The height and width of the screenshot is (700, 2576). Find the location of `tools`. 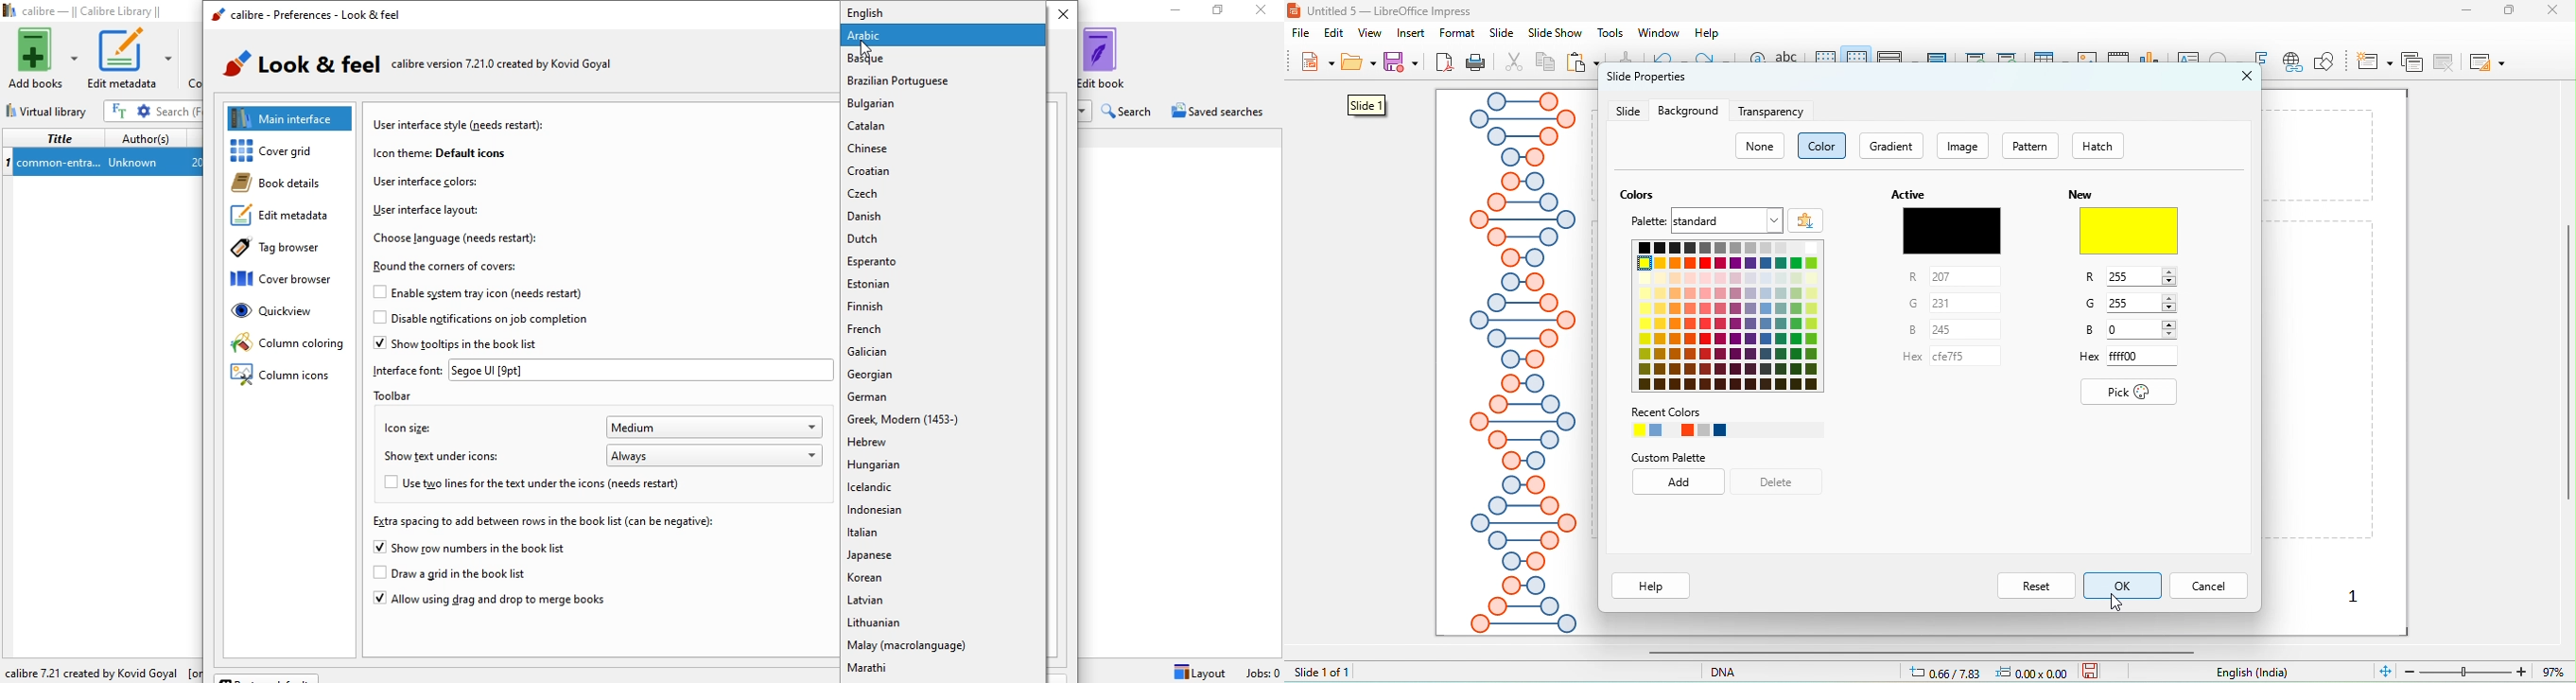

tools is located at coordinates (1611, 33).